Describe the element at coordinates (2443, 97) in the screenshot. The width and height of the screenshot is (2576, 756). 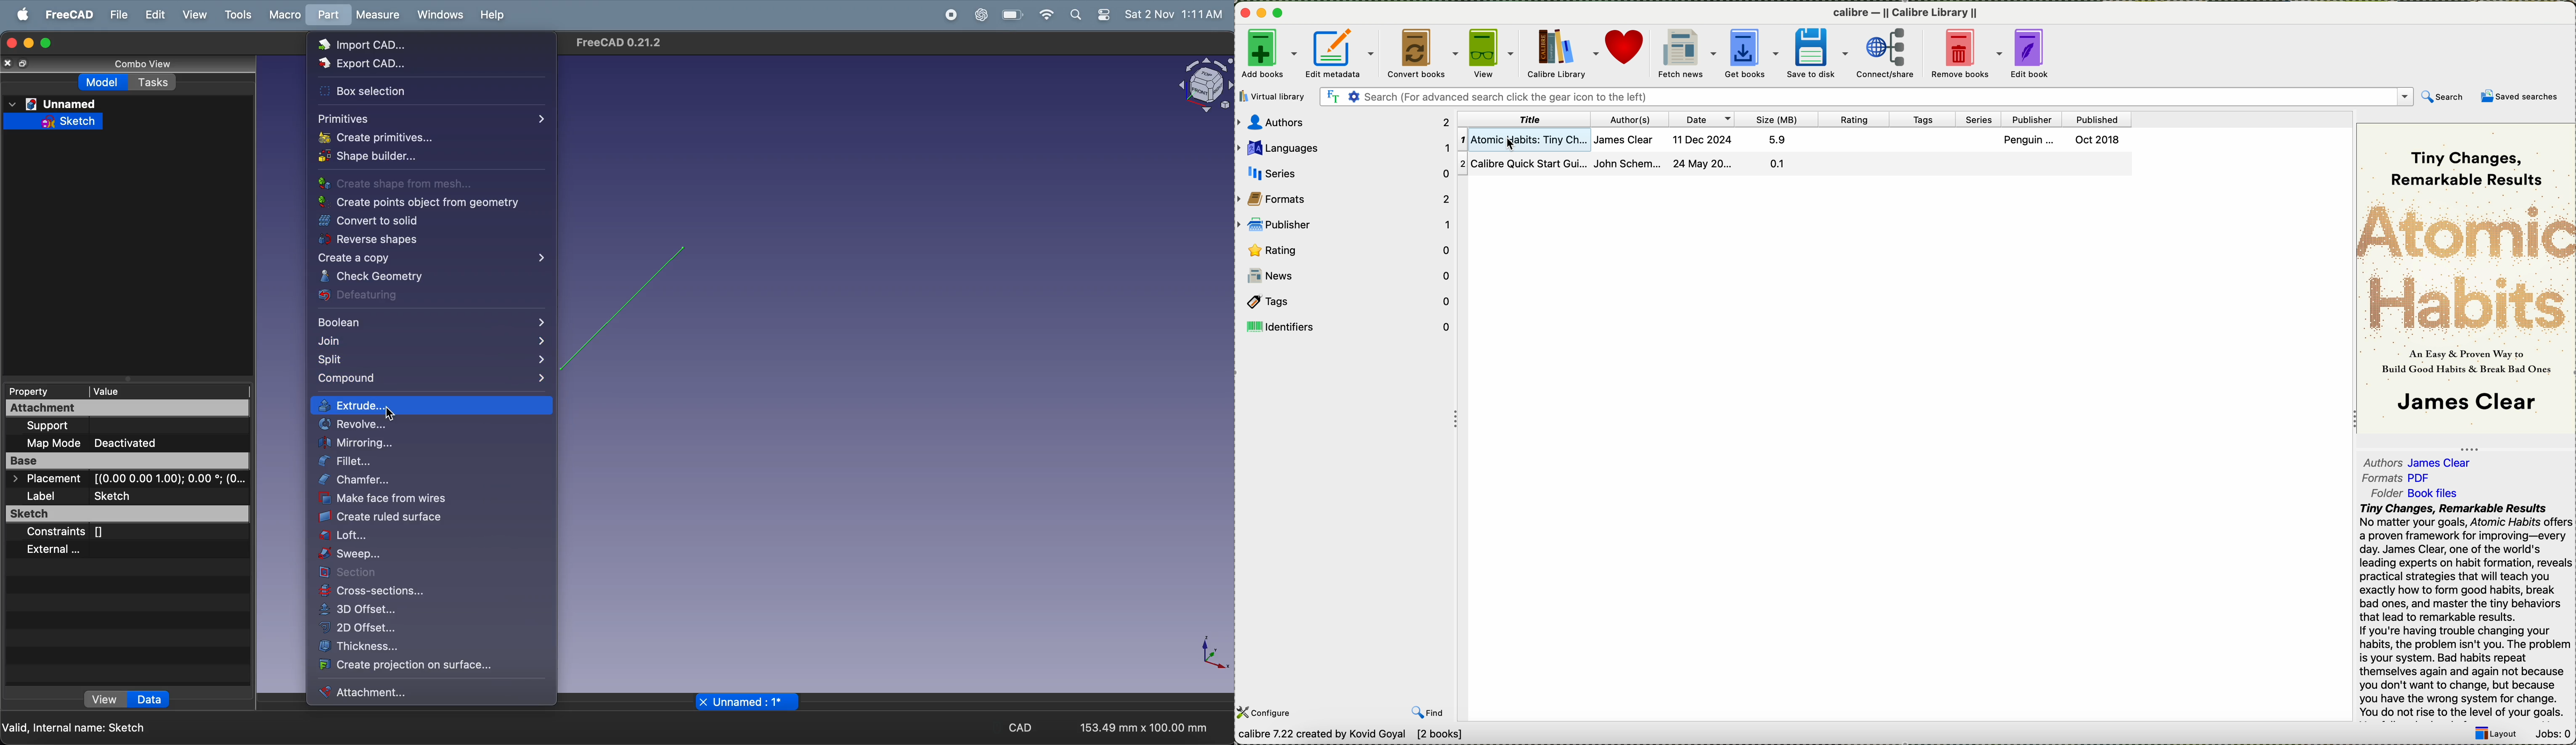
I see `search` at that location.